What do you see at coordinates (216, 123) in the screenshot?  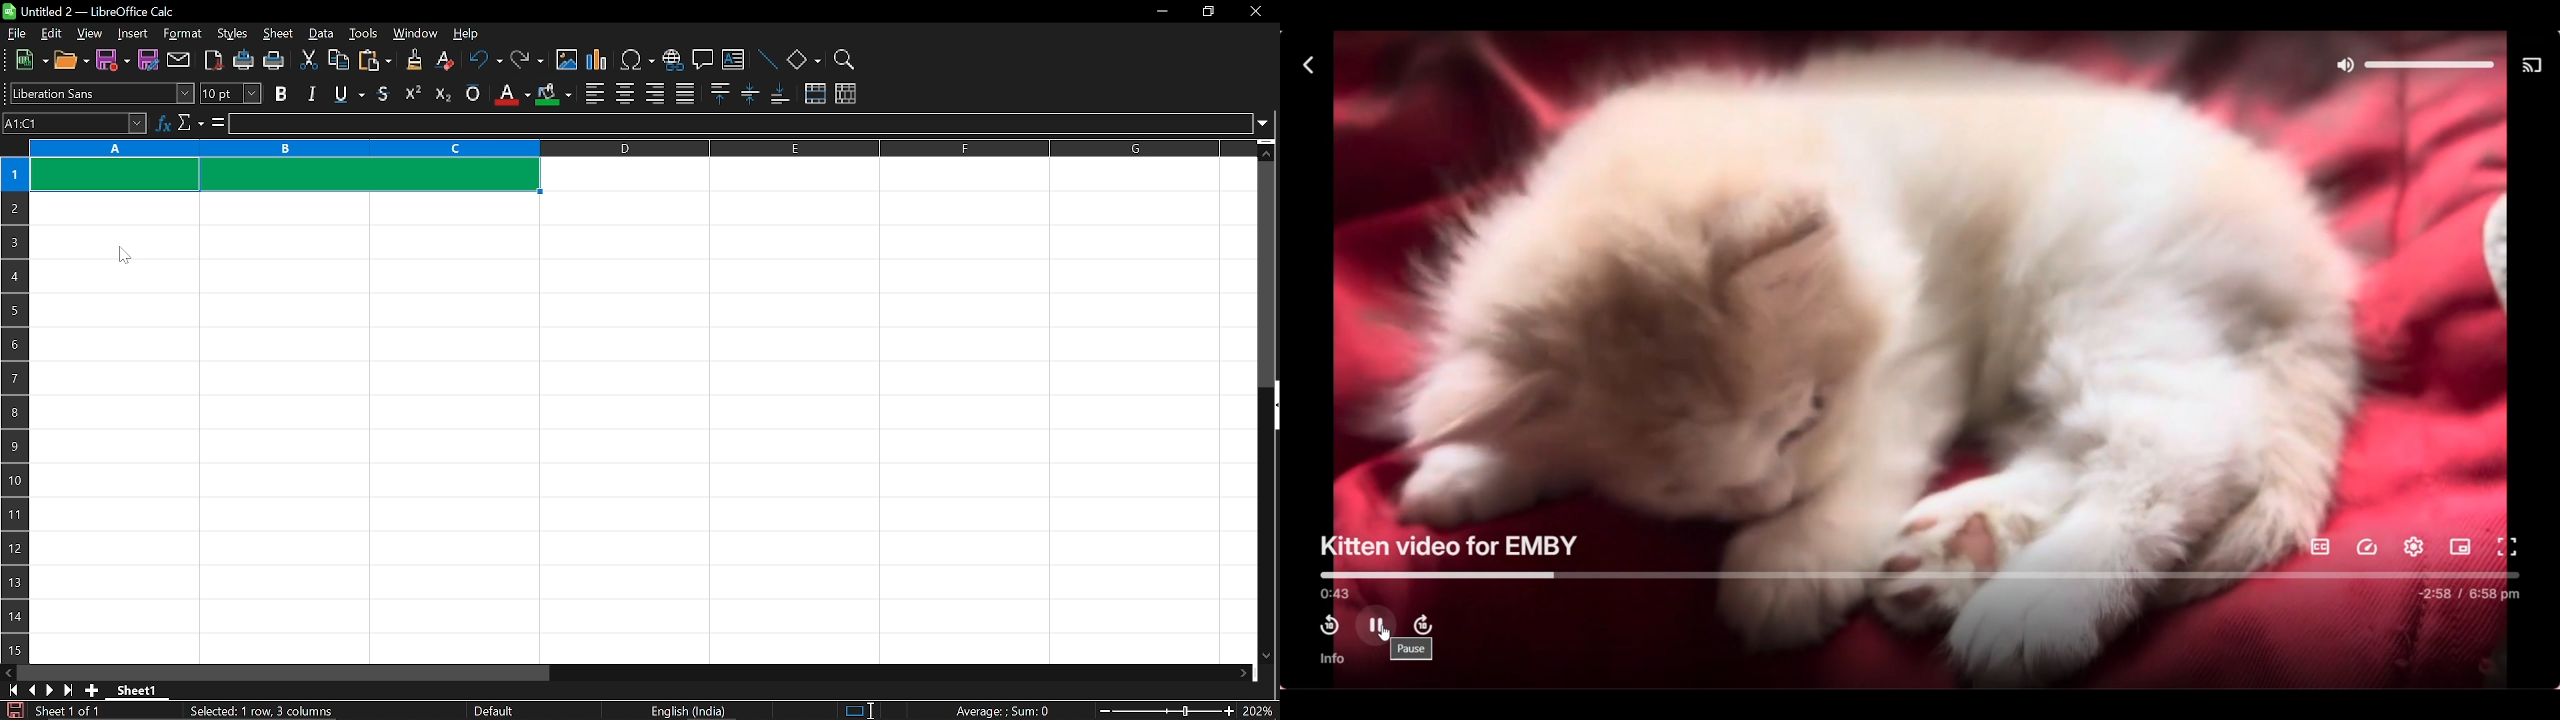 I see `formula` at bounding box center [216, 123].